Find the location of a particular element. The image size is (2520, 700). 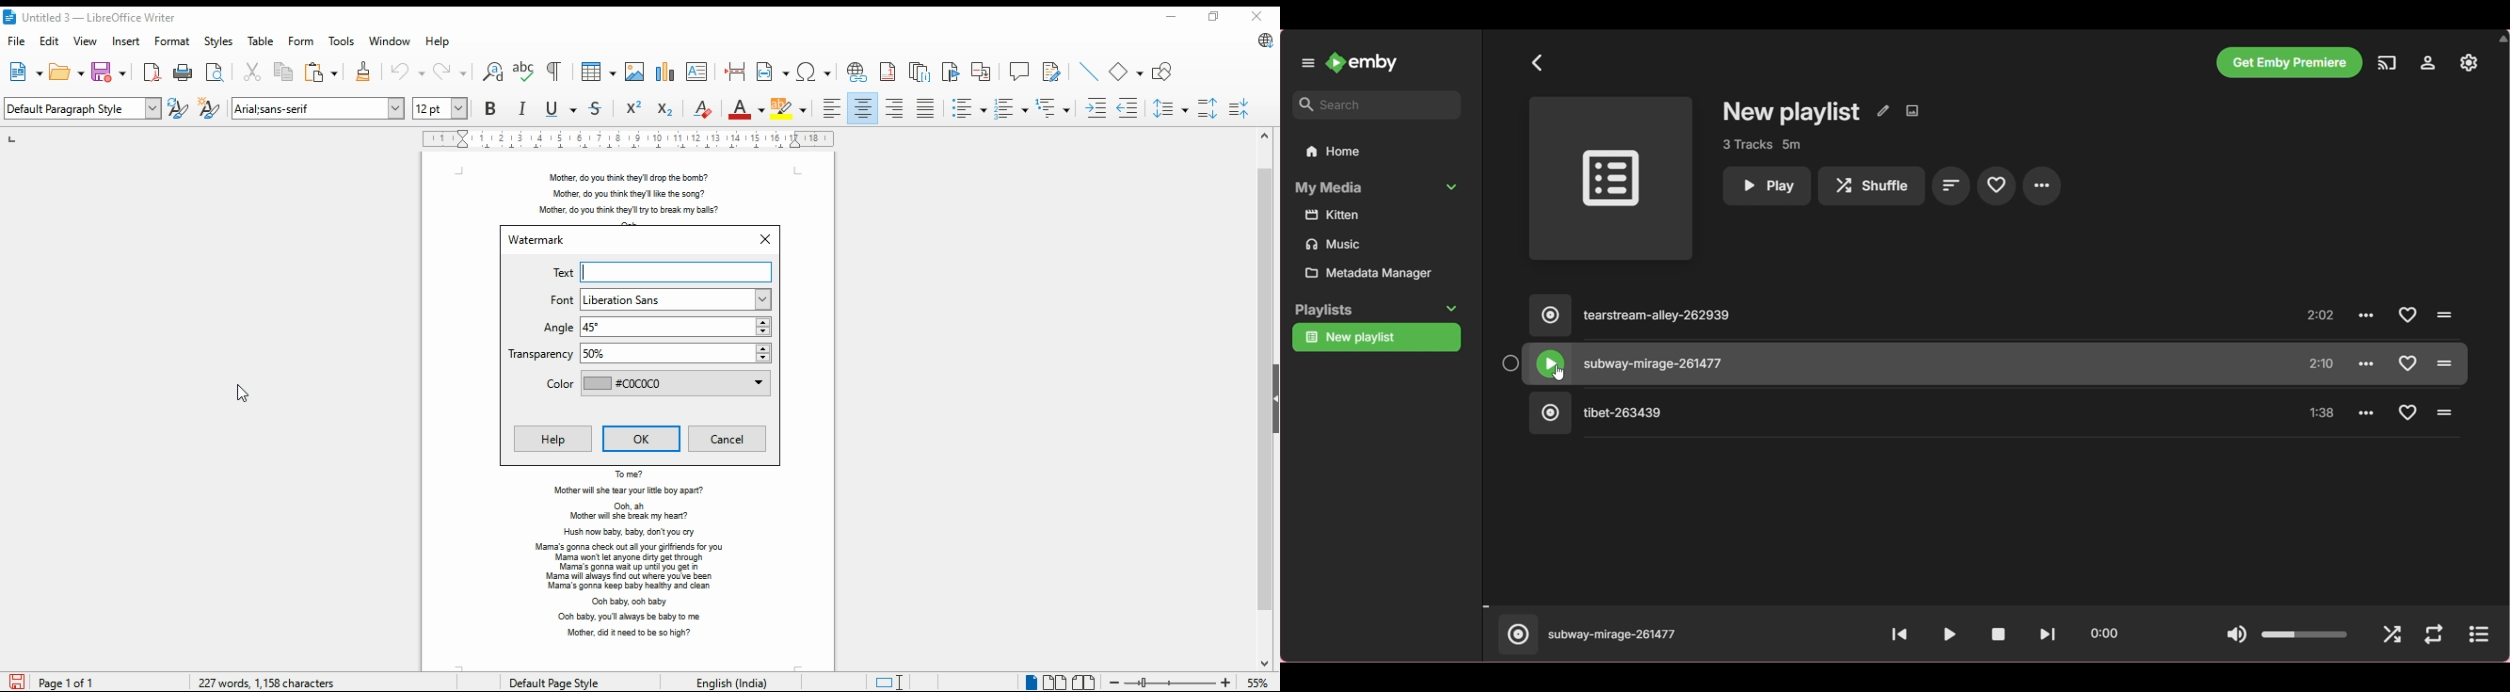

zoom factor is located at coordinates (1259, 683).